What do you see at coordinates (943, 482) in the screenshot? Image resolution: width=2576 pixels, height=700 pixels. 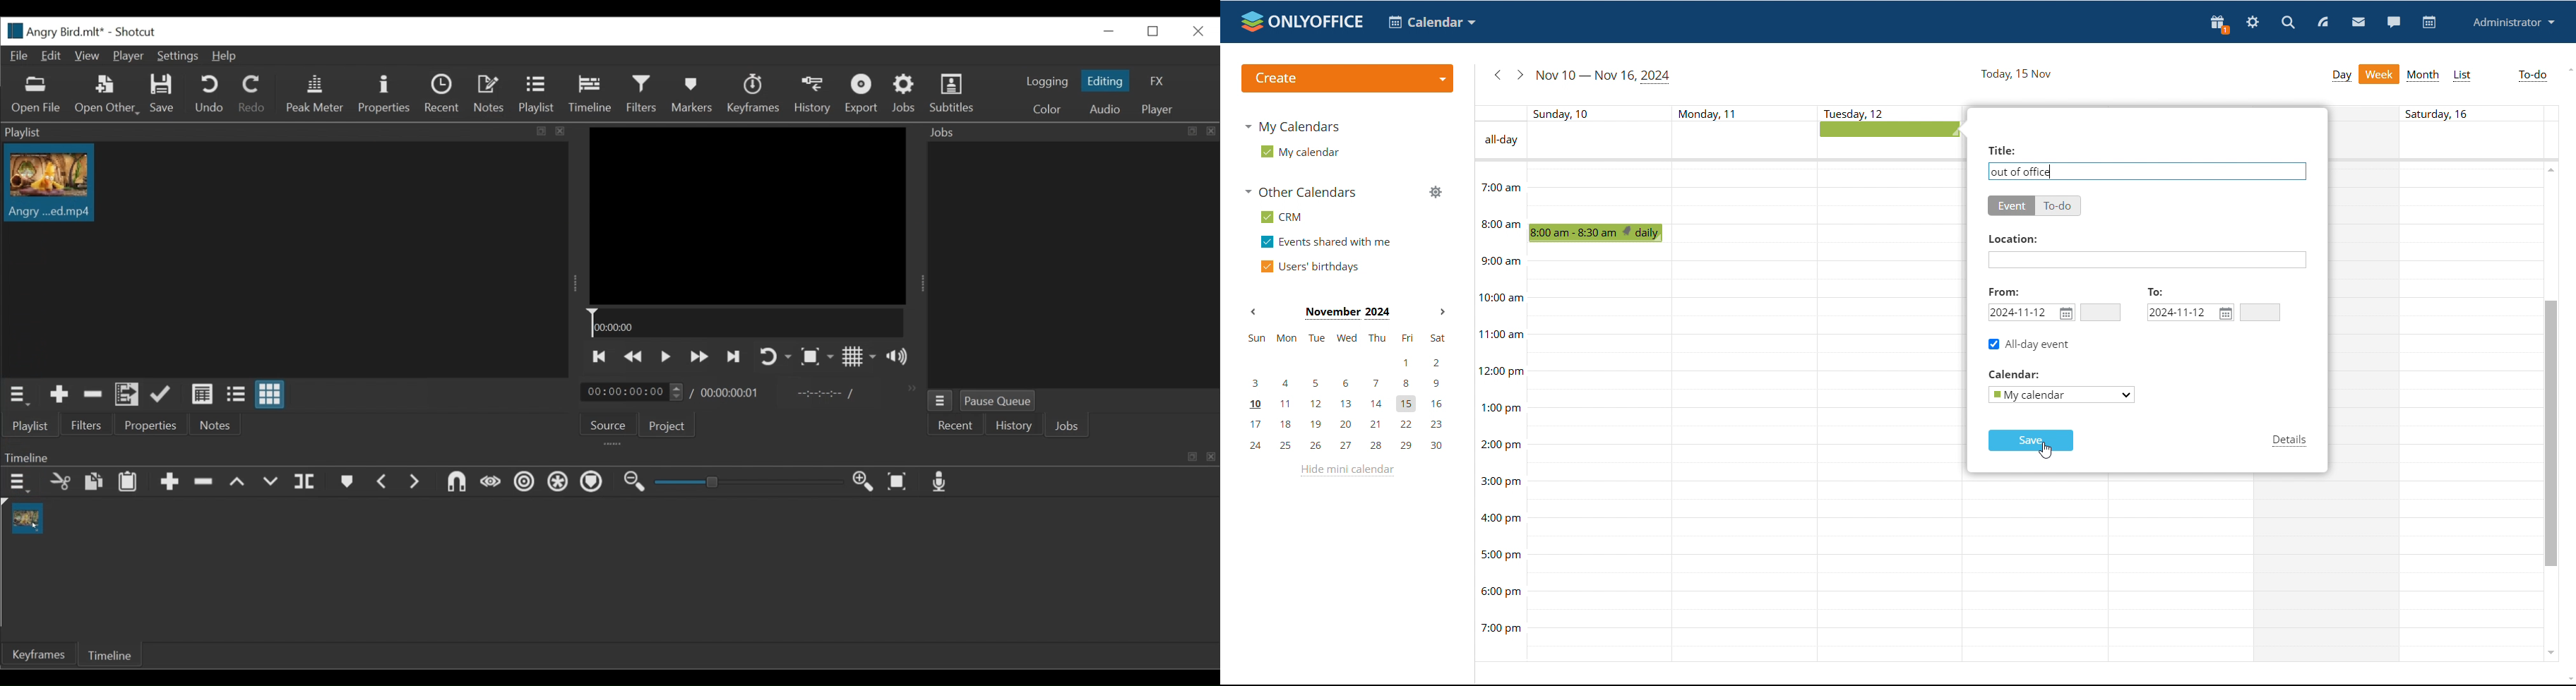 I see `record audio` at bounding box center [943, 482].